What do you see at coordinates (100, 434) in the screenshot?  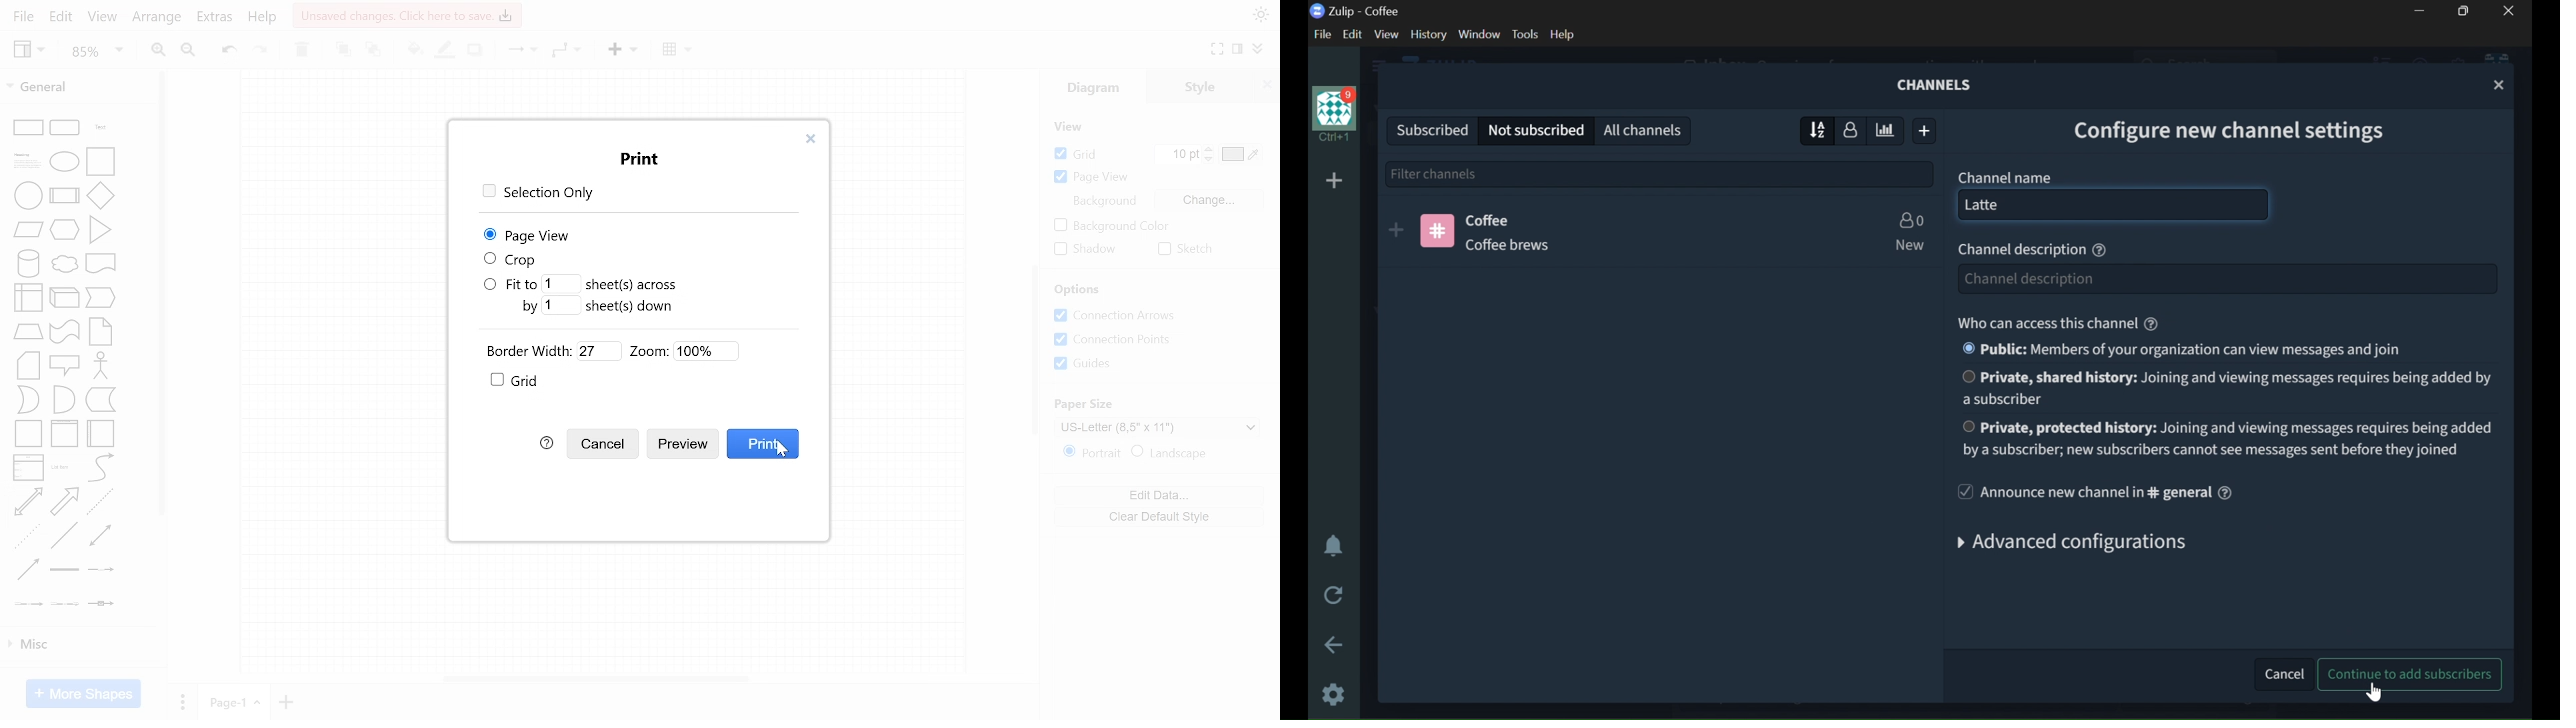 I see `Horizontal container` at bounding box center [100, 434].